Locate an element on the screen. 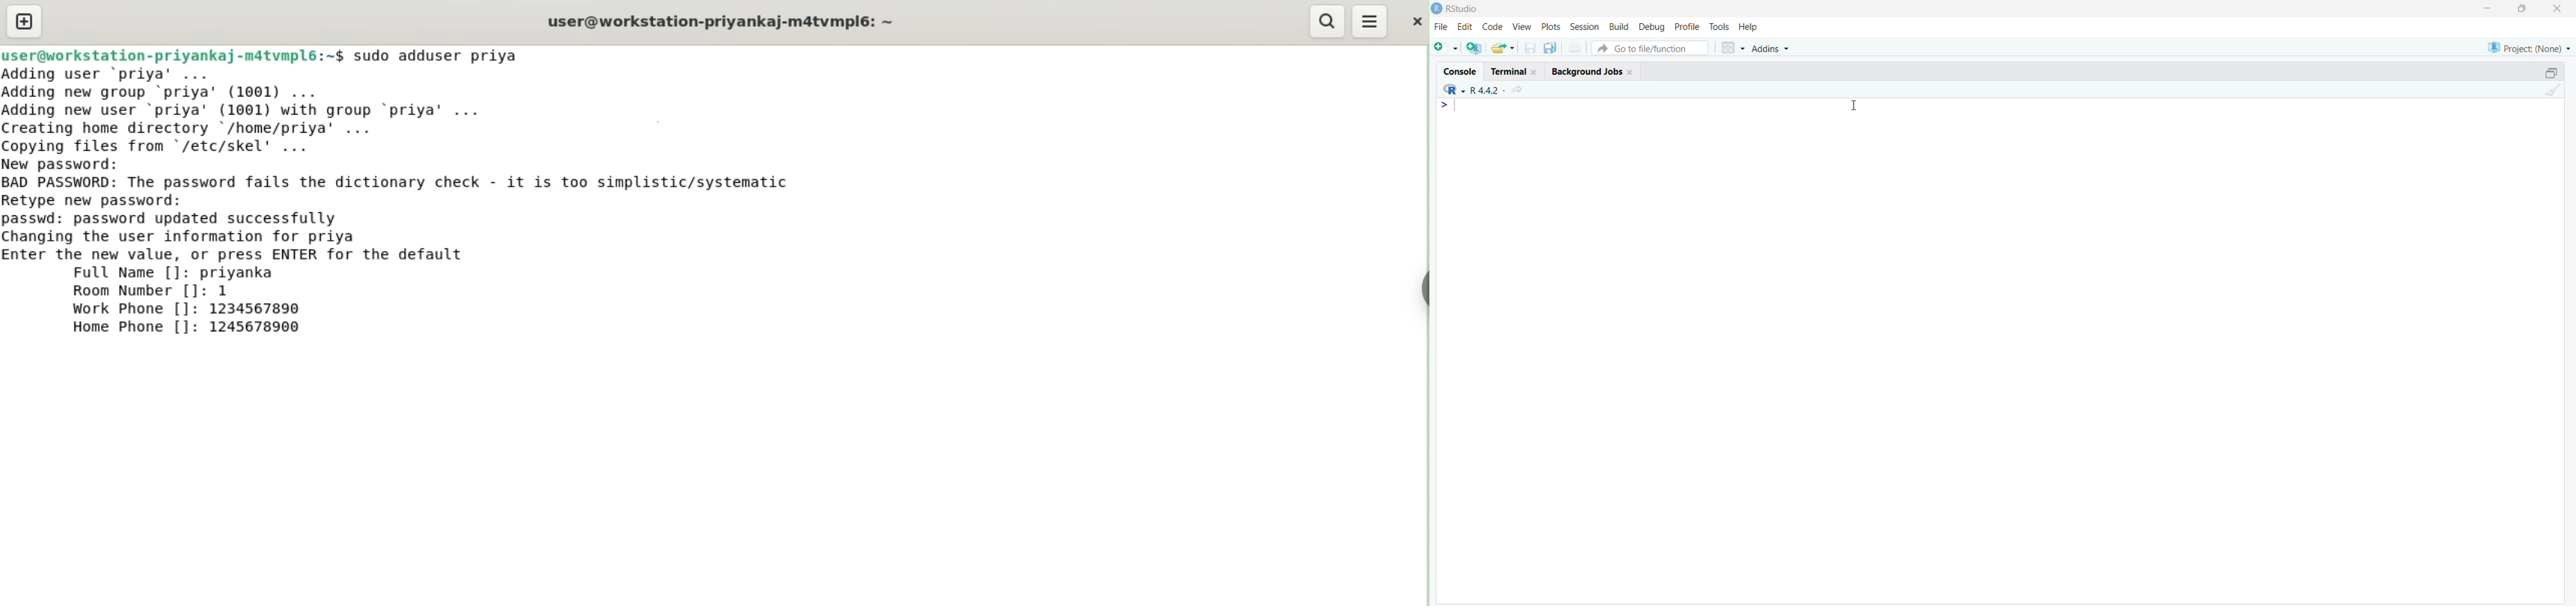 The image size is (2576, 616). Clear console (Ctrl +L) is located at coordinates (2554, 93).